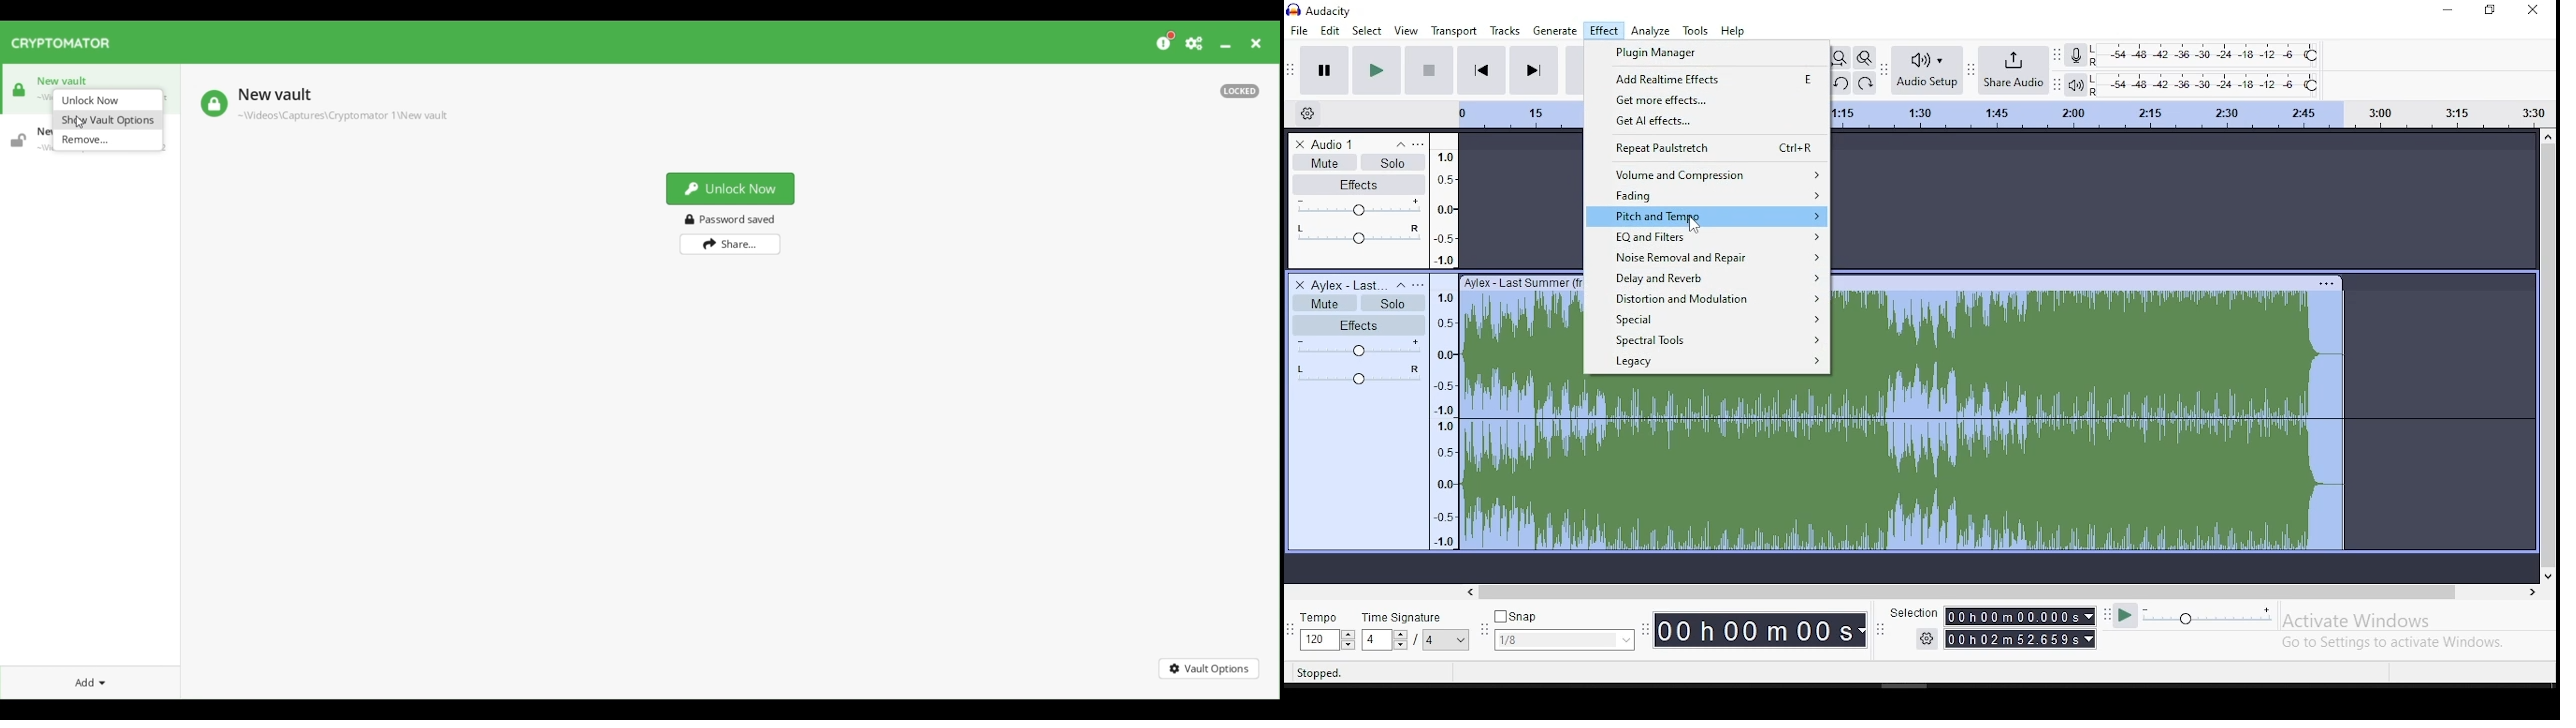 The height and width of the screenshot is (728, 2576). Describe the element at coordinates (1345, 284) in the screenshot. I see `audio ` at that location.